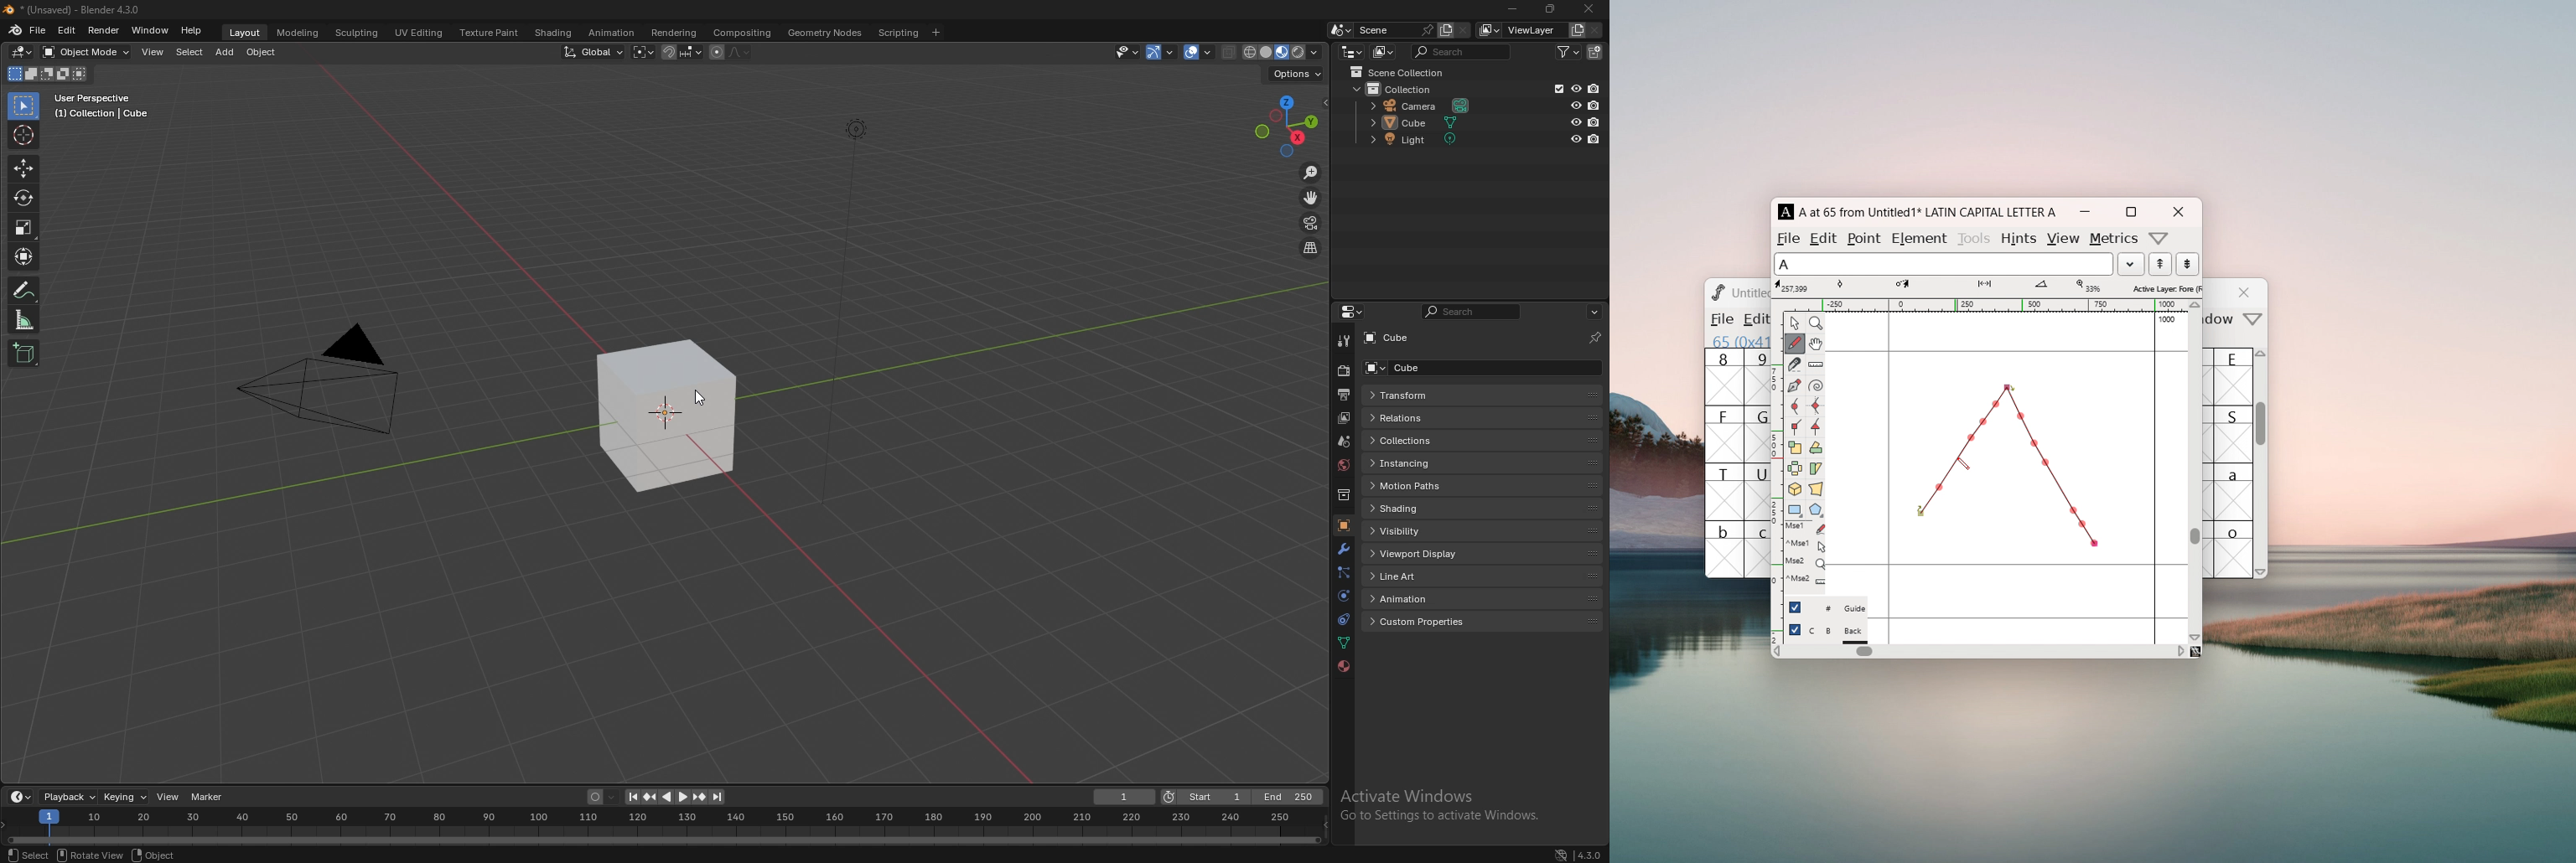  I want to click on T, so click(1725, 491).